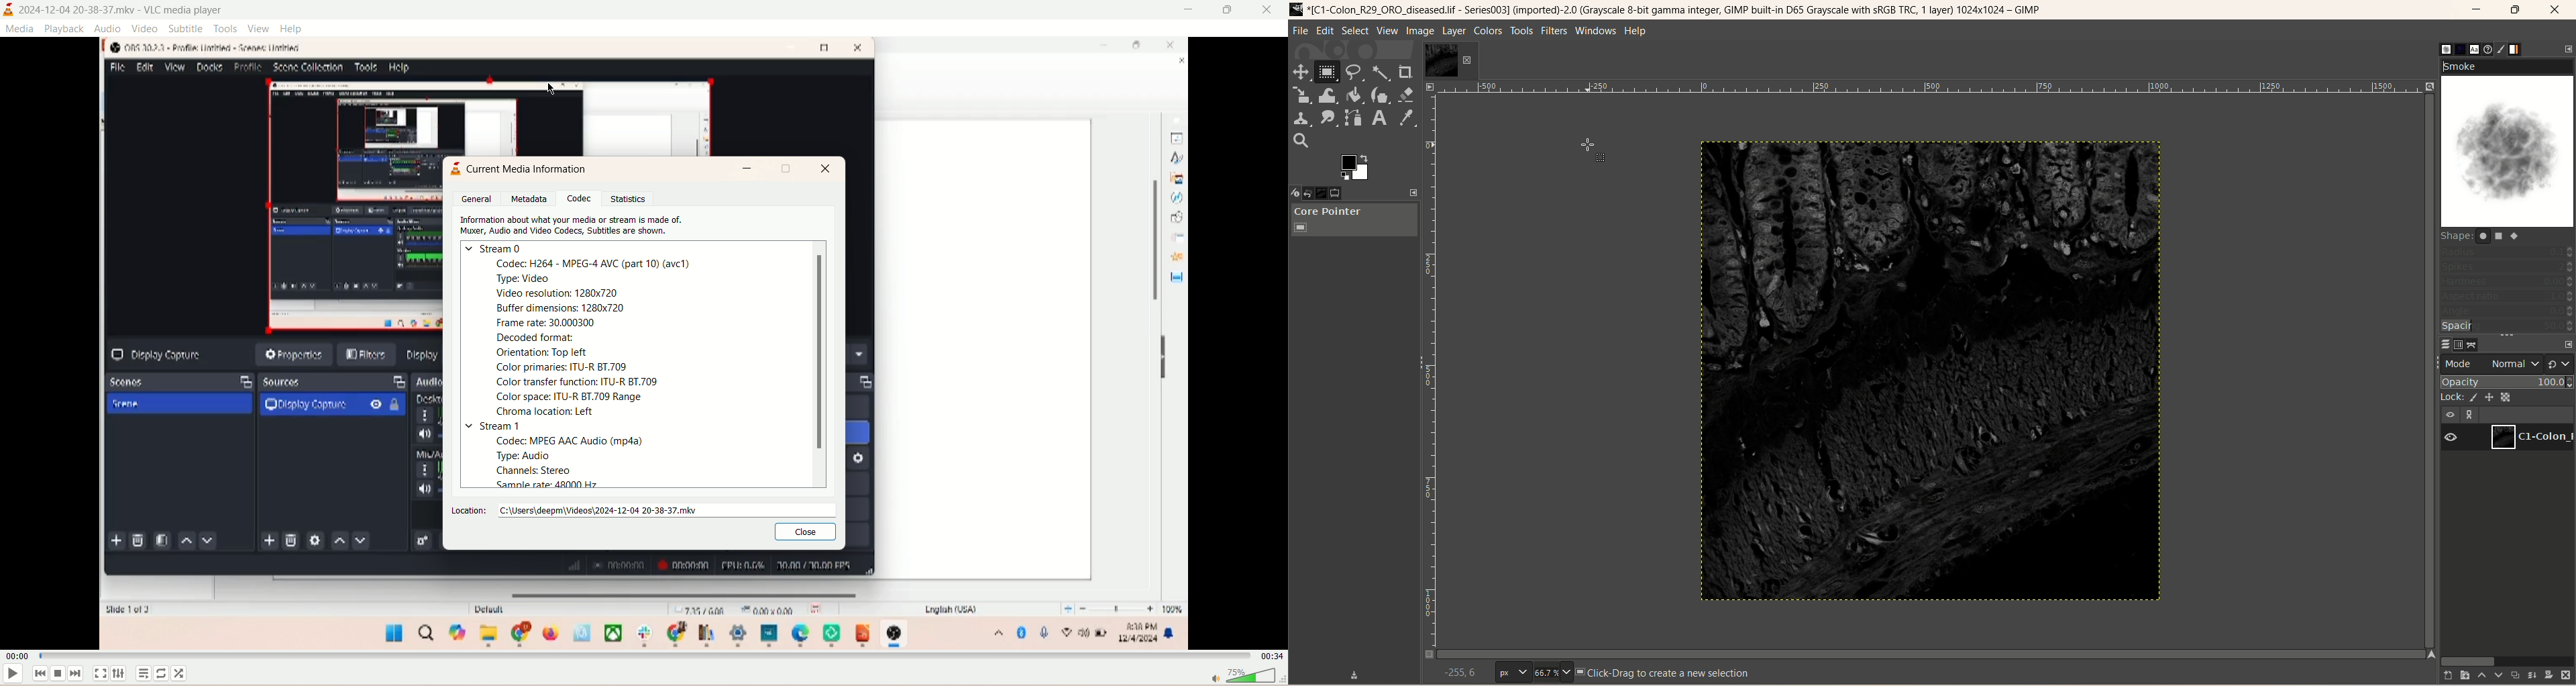 Image resolution: width=2576 pixels, height=700 pixels. What do you see at coordinates (1329, 117) in the screenshot?
I see `smudge tool` at bounding box center [1329, 117].